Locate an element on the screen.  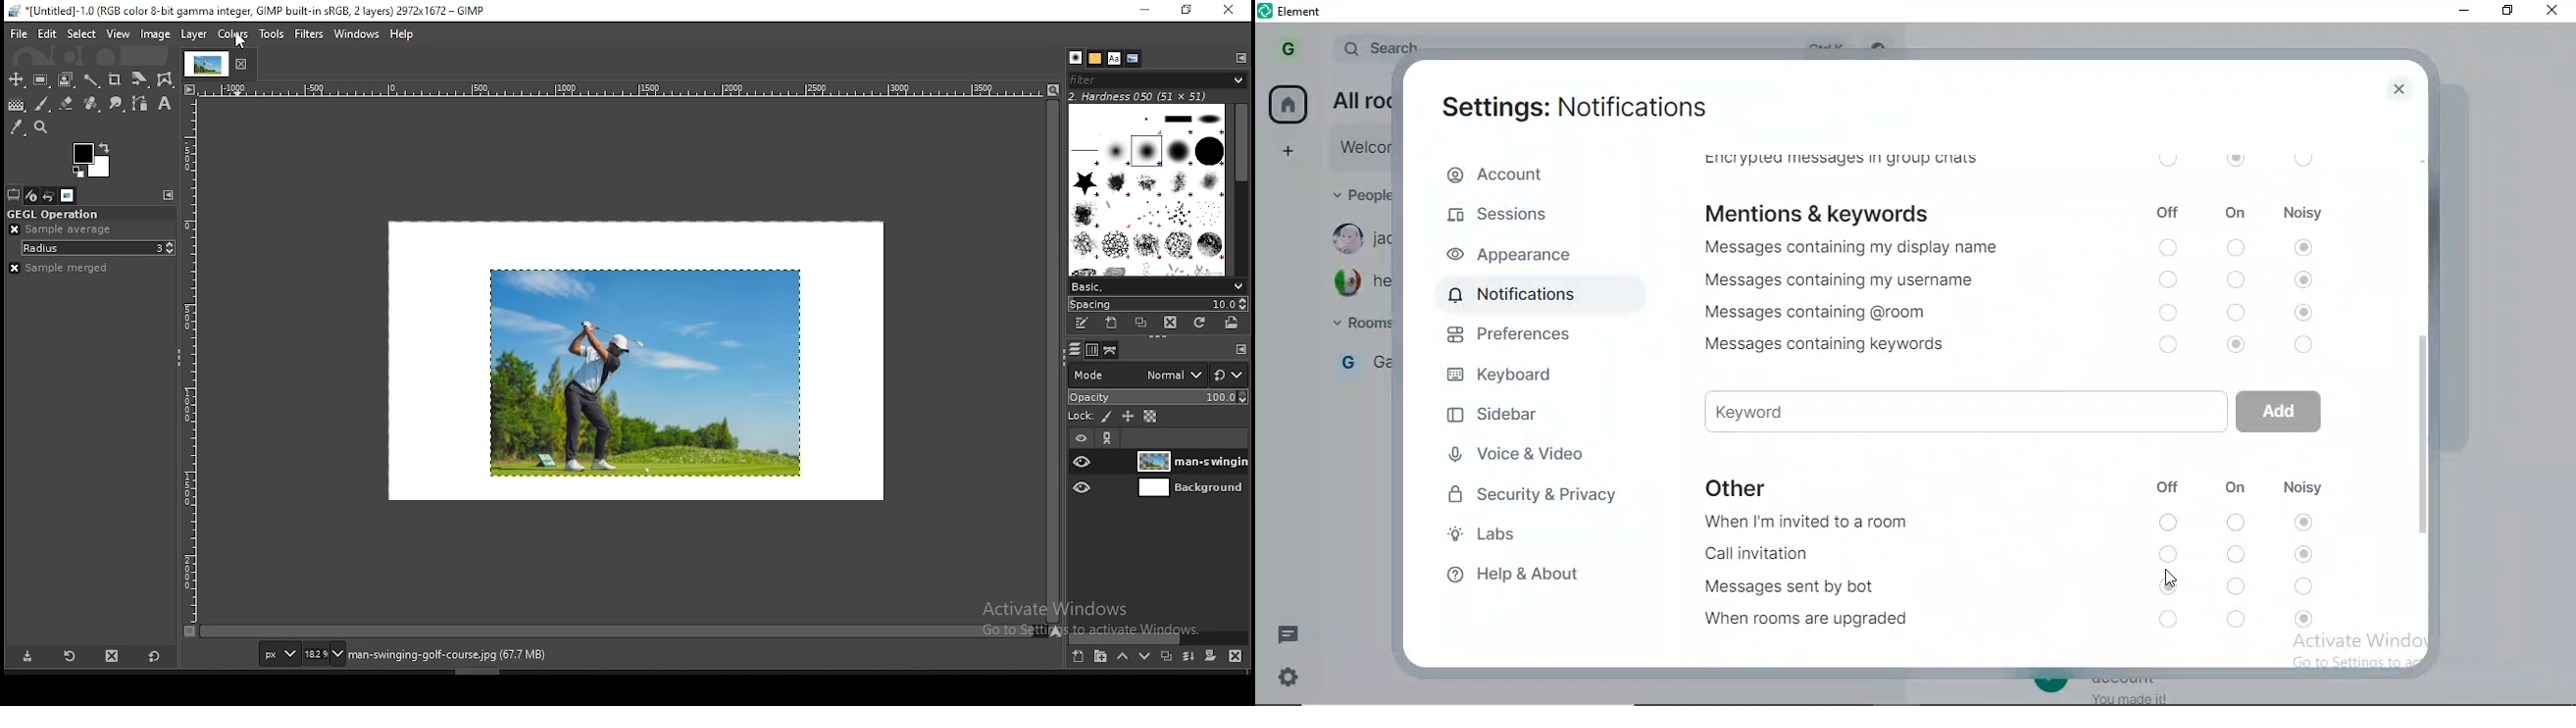
horizontal scale is located at coordinates (621, 91).